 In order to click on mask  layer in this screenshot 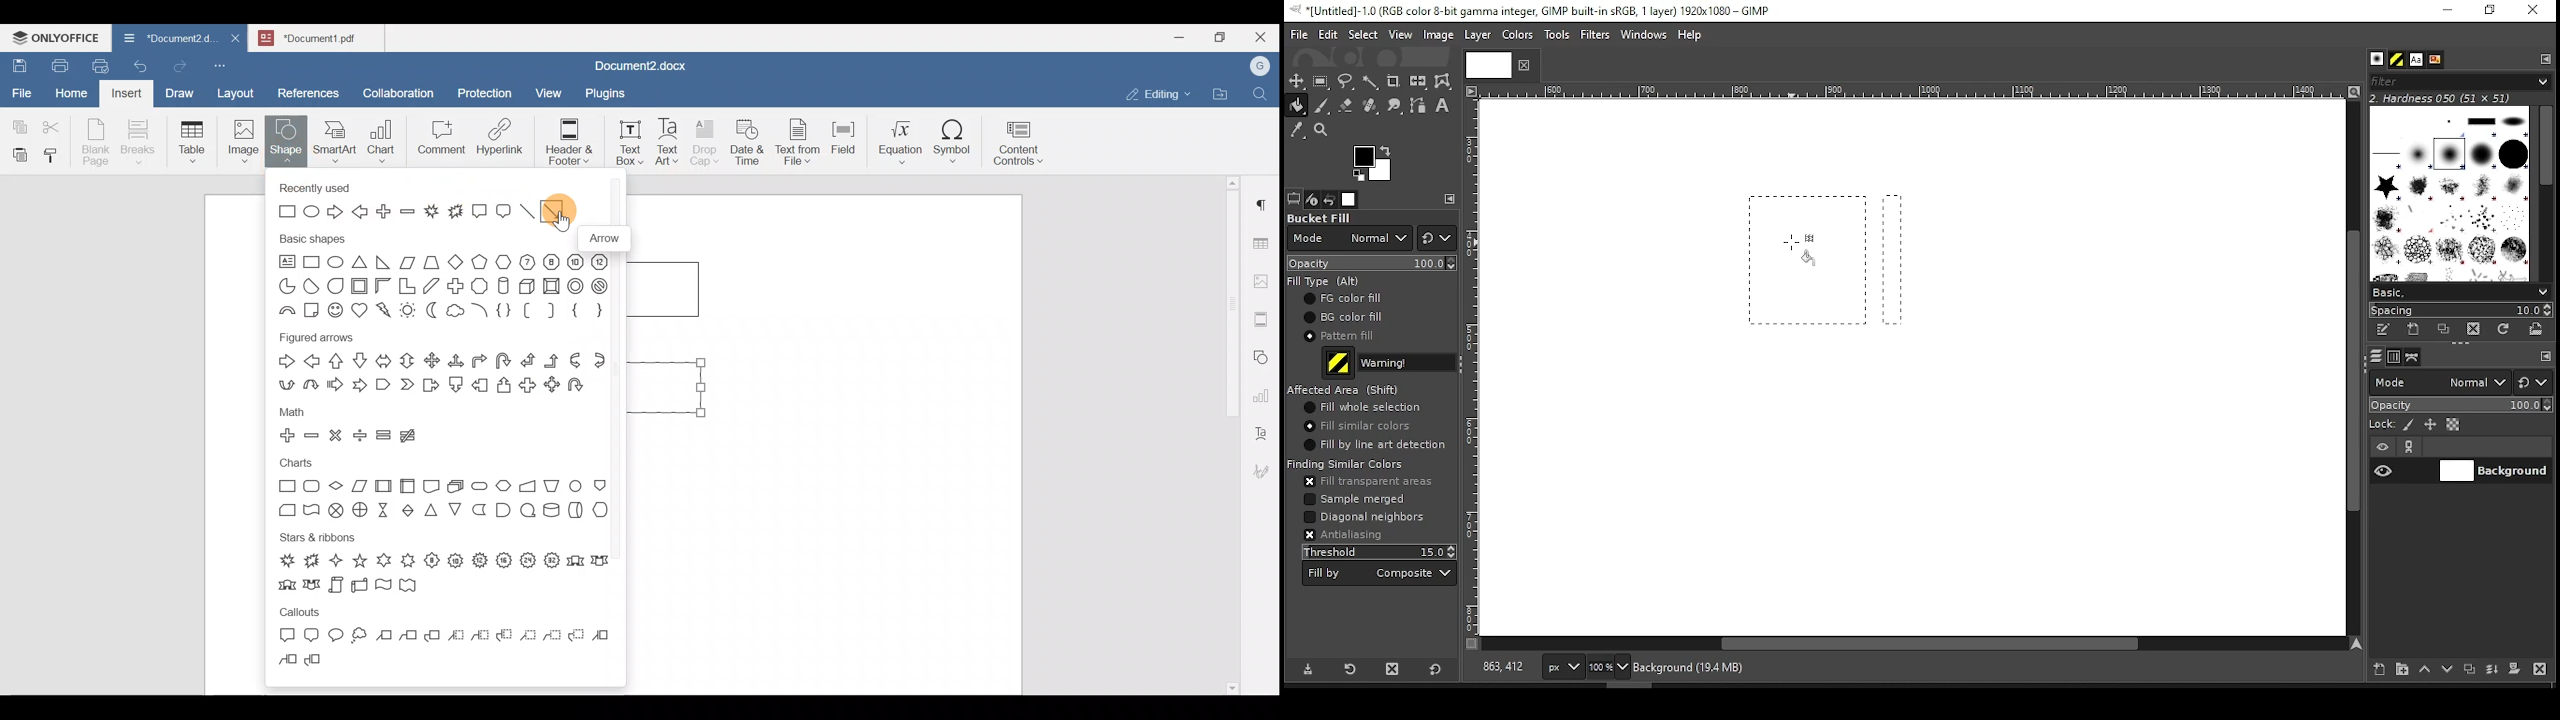, I will do `click(2514, 670)`.